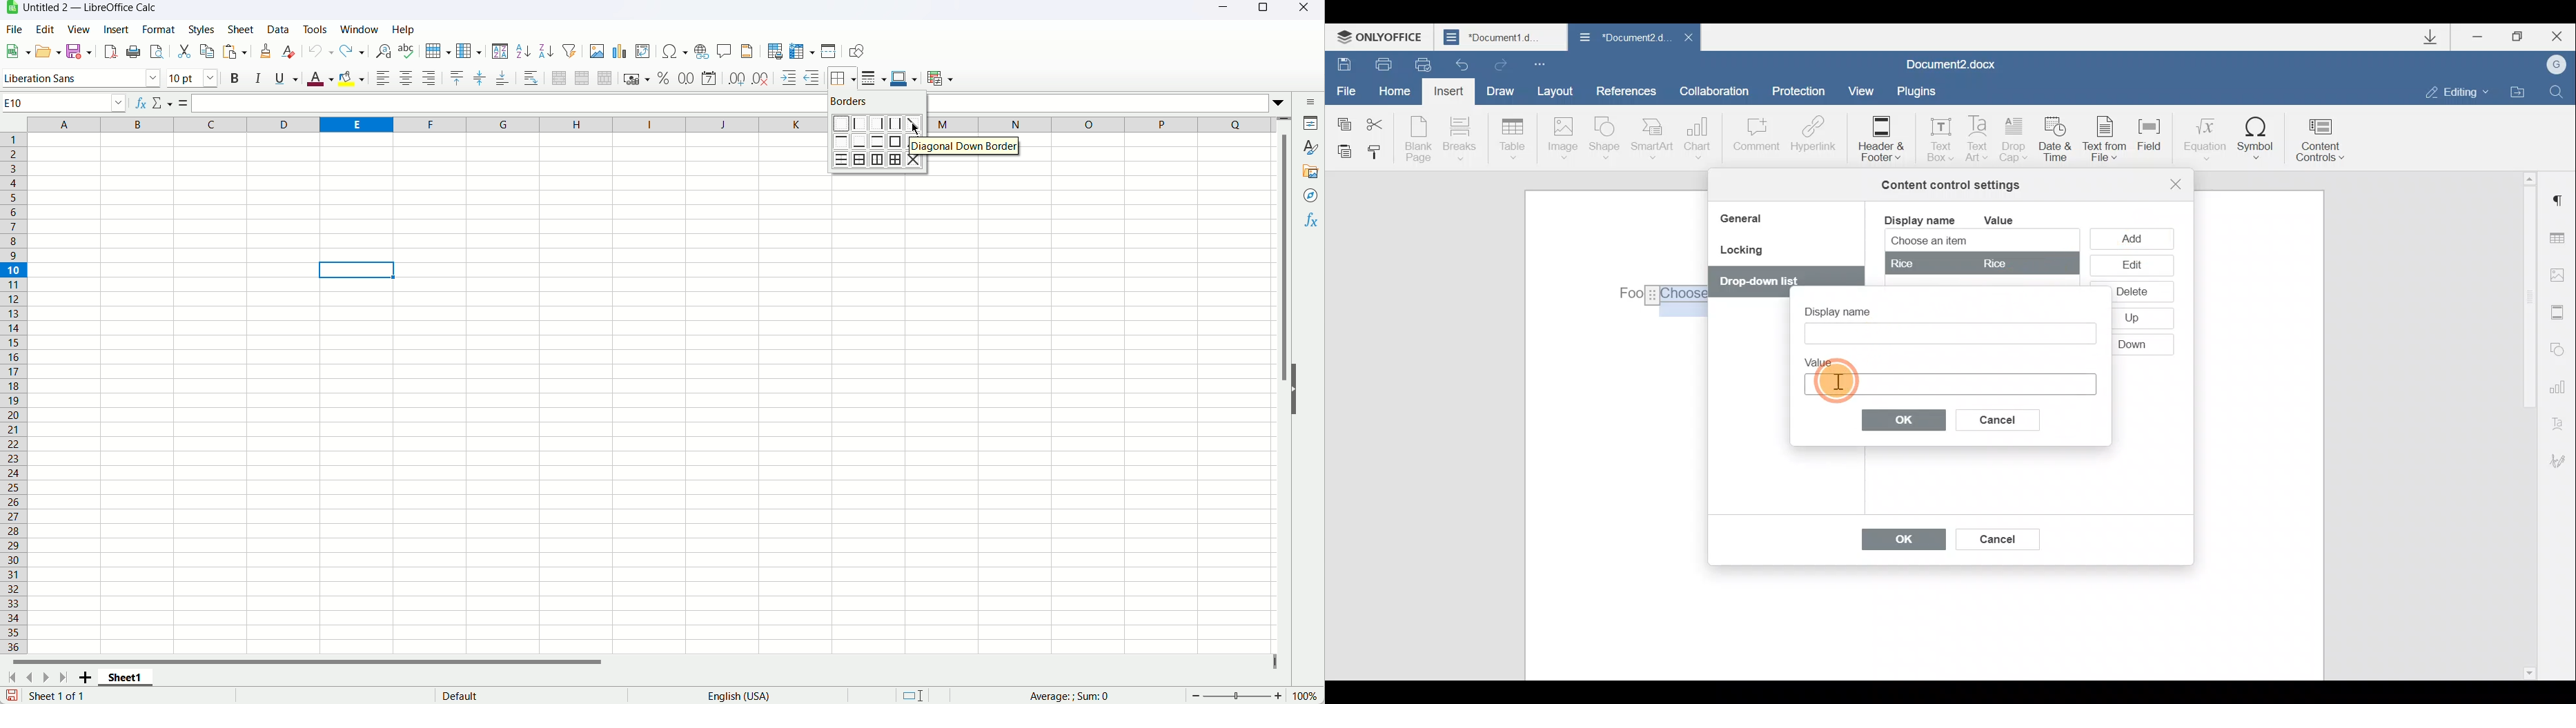 Image resolution: width=2576 pixels, height=728 pixels. Describe the element at coordinates (859, 123) in the screenshot. I see `Left border` at that location.